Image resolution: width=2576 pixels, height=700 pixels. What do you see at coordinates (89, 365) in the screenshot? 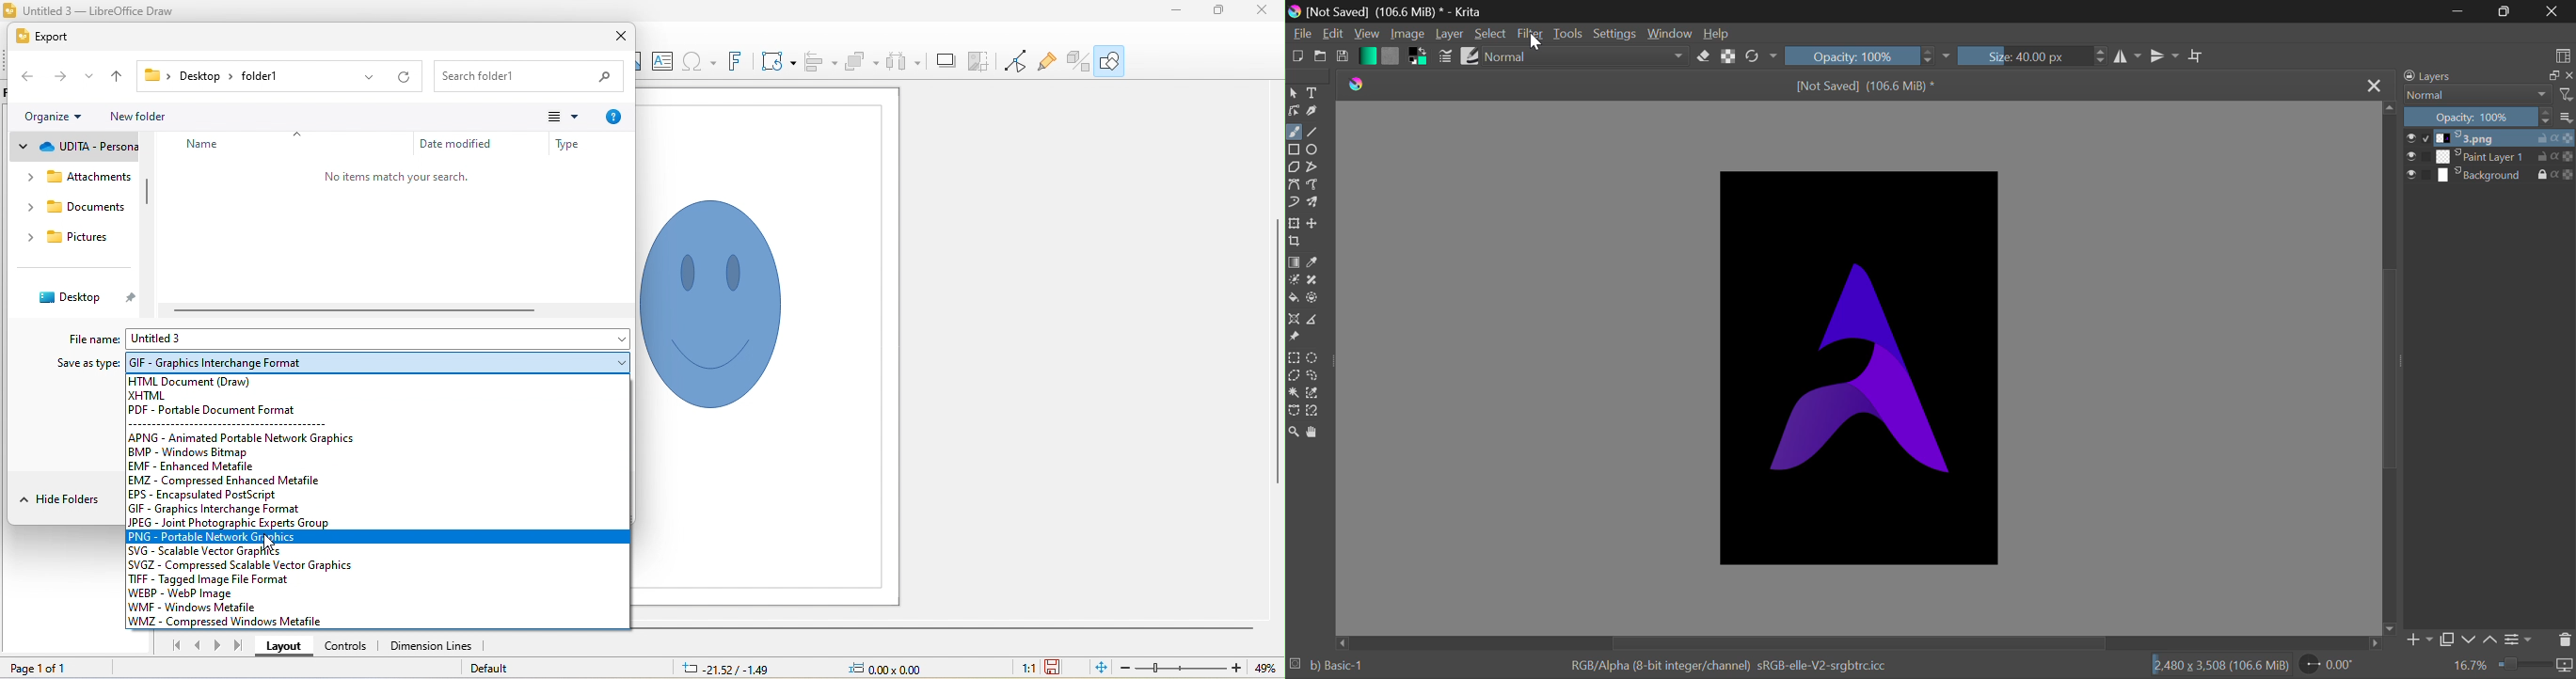
I see `save as type` at bounding box center [89, 365].